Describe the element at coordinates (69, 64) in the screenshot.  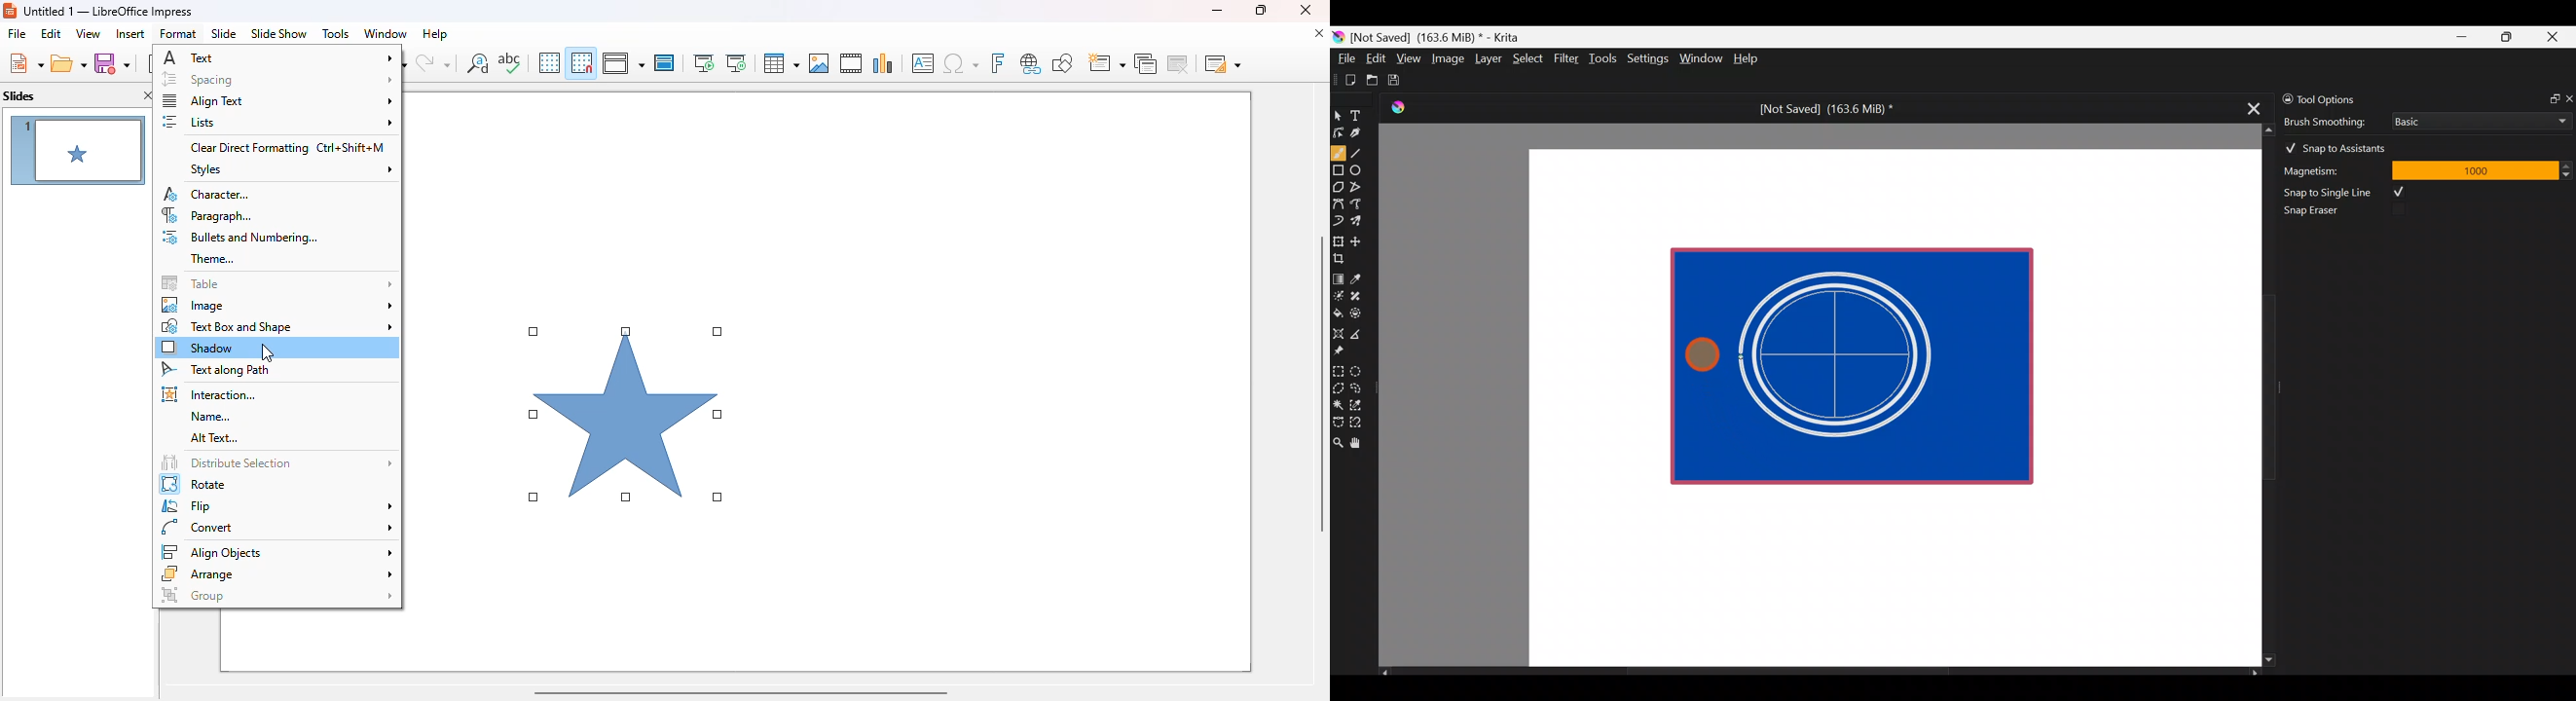
I see `open` at that location.